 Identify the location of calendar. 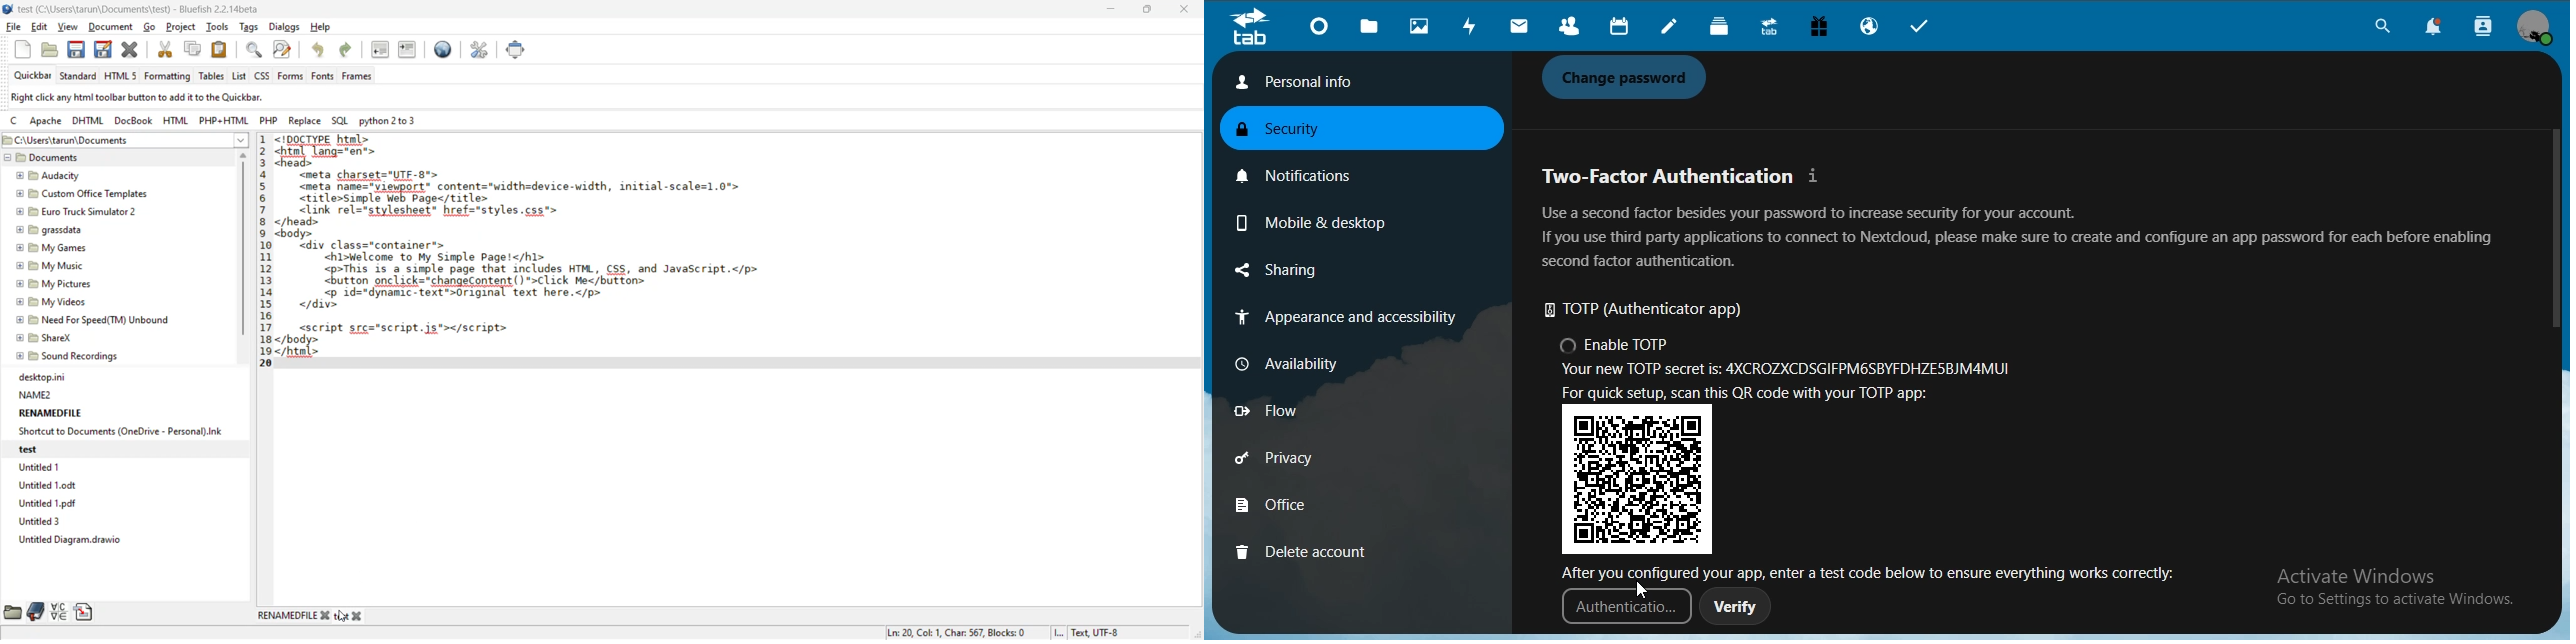
(1617, 27).